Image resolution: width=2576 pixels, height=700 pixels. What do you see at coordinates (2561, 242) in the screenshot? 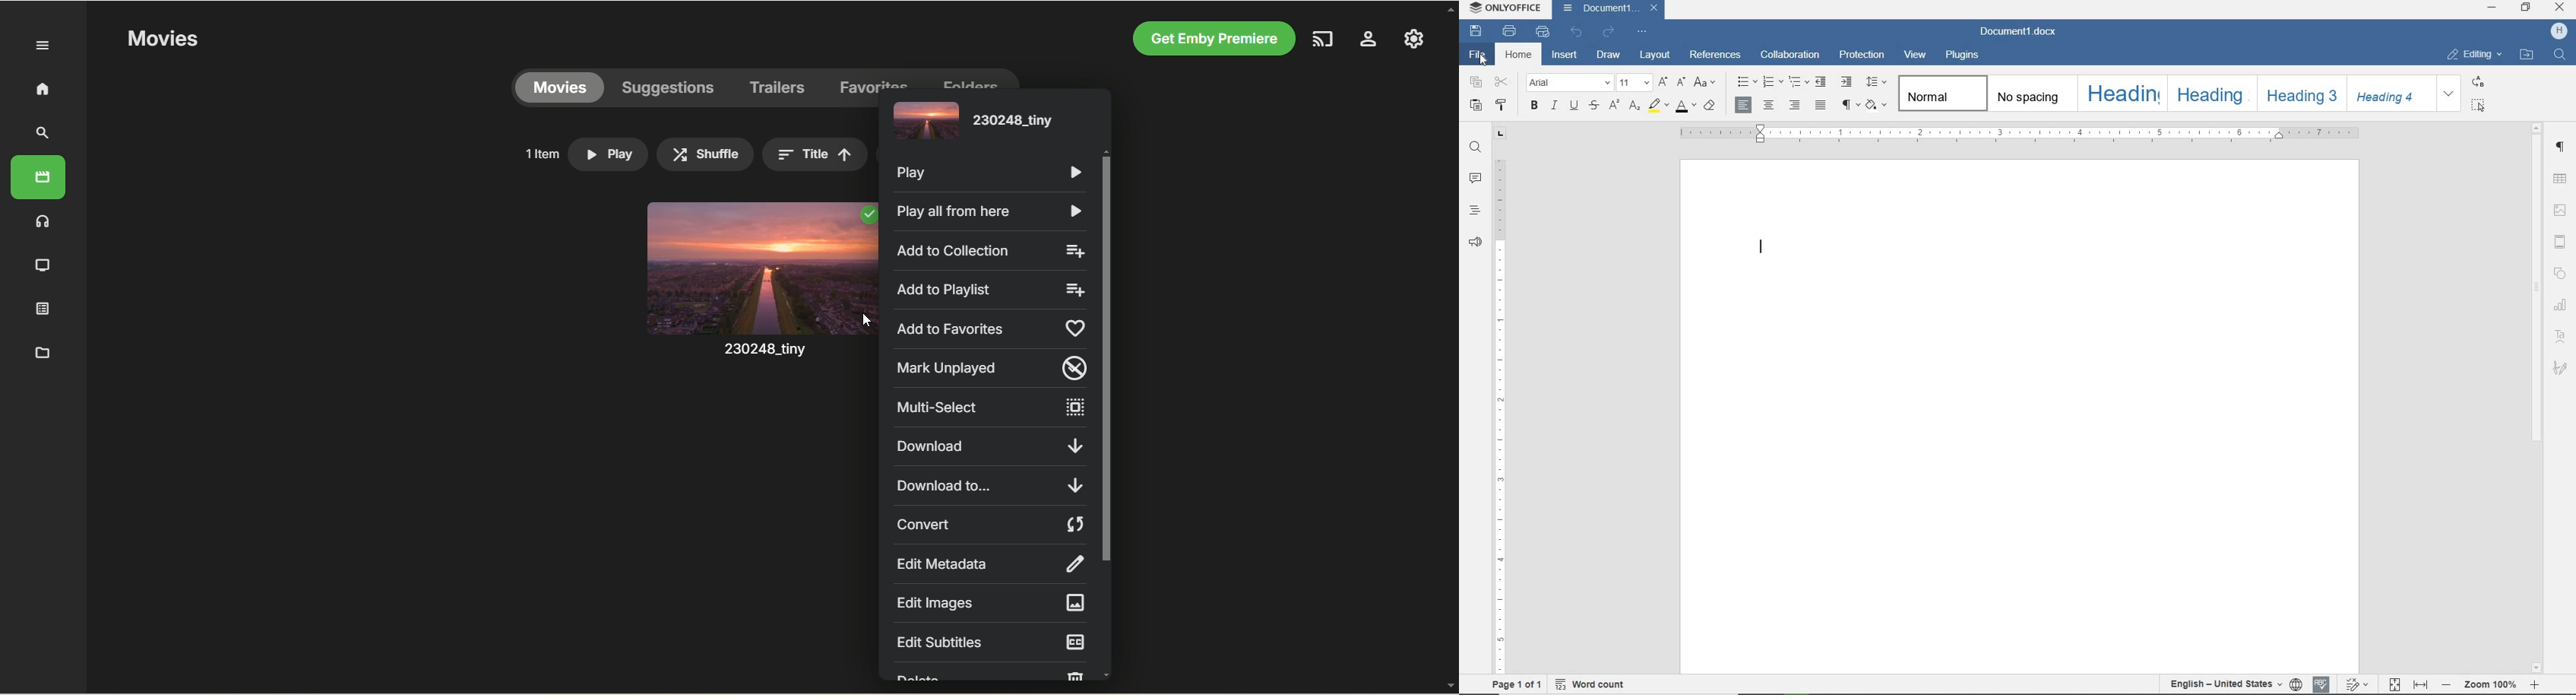
I see `header & footer` at bounding box center [2561, 242].